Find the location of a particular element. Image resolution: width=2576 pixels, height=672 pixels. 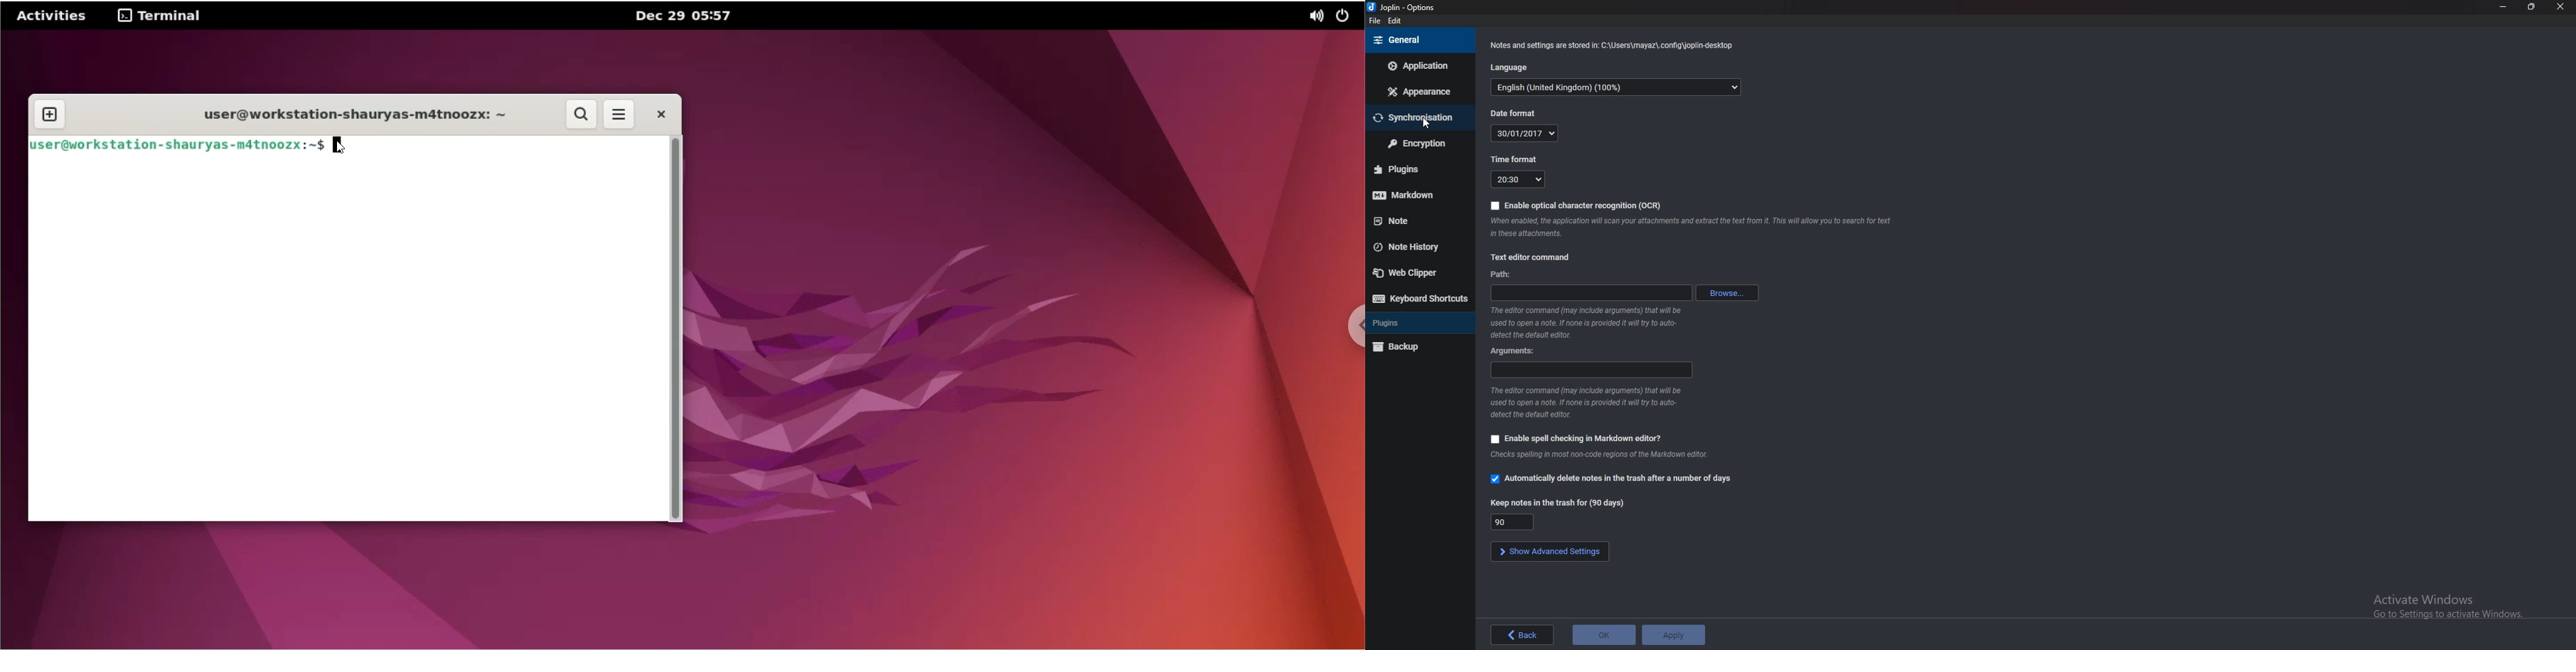

date format is located at coordinates (1514, 114).